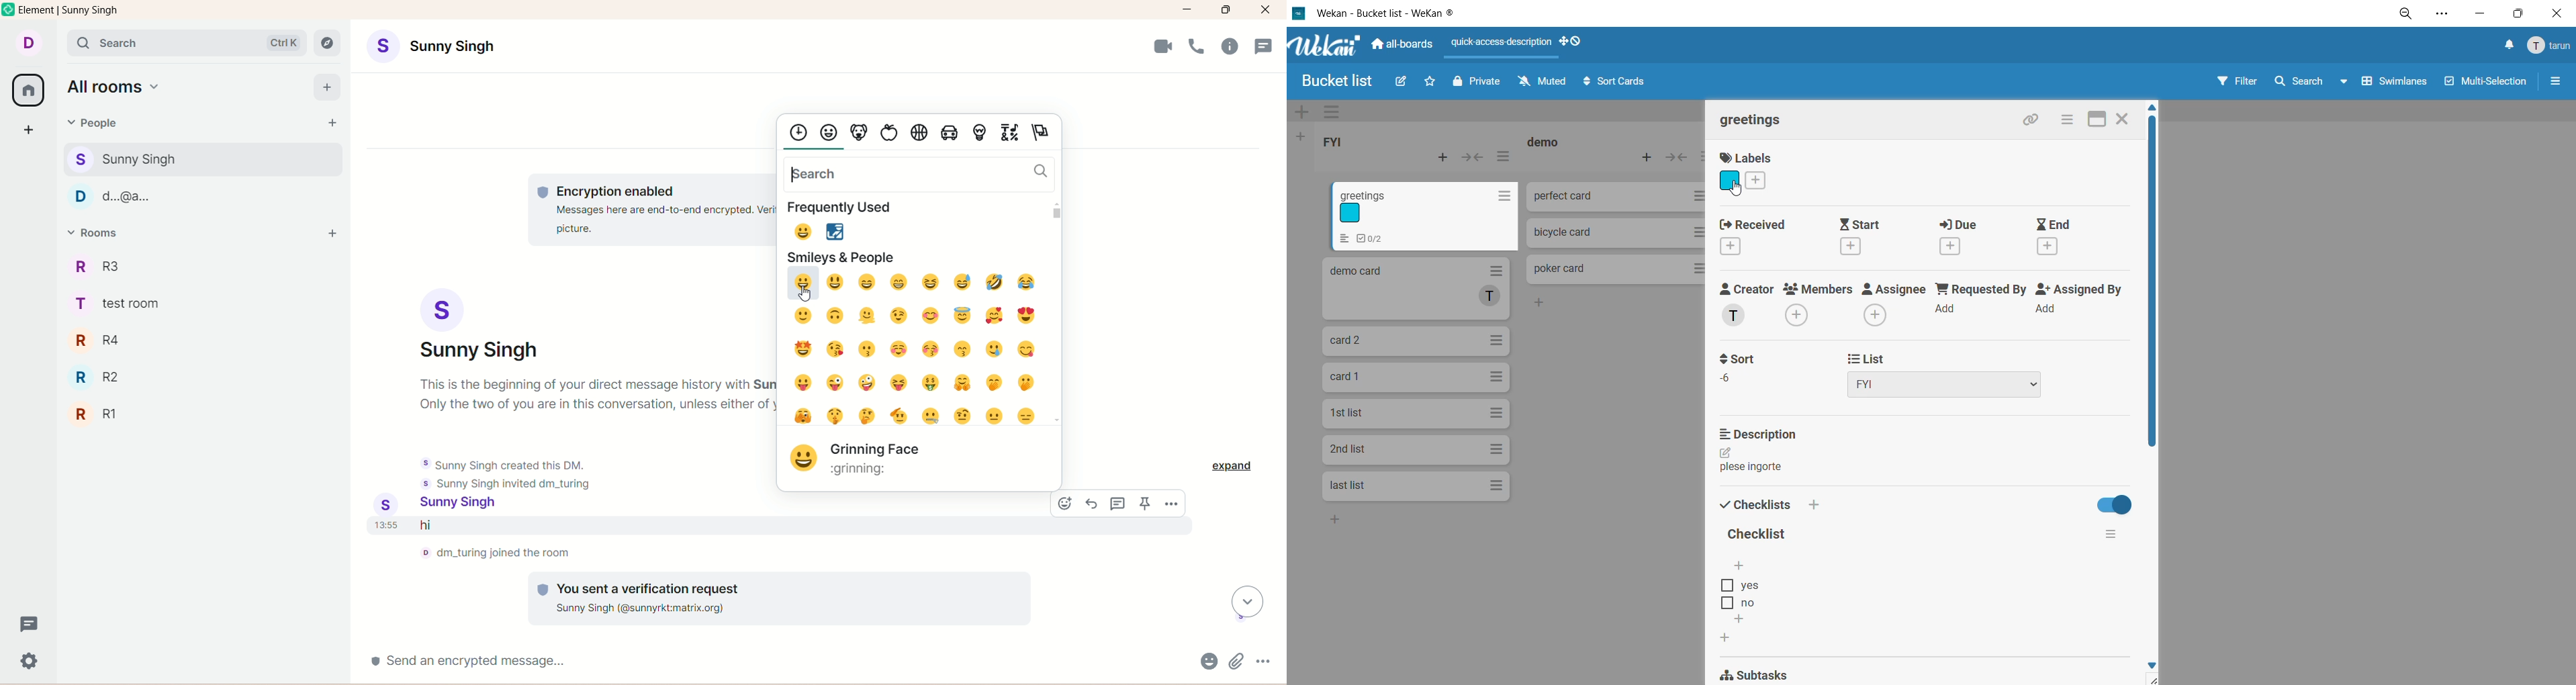 Image resolution: width=2576 pixels, height=700 pixels. Describe the element at coordinates (931, 383) in the screenshot. I see `Money mouth face` at that location.